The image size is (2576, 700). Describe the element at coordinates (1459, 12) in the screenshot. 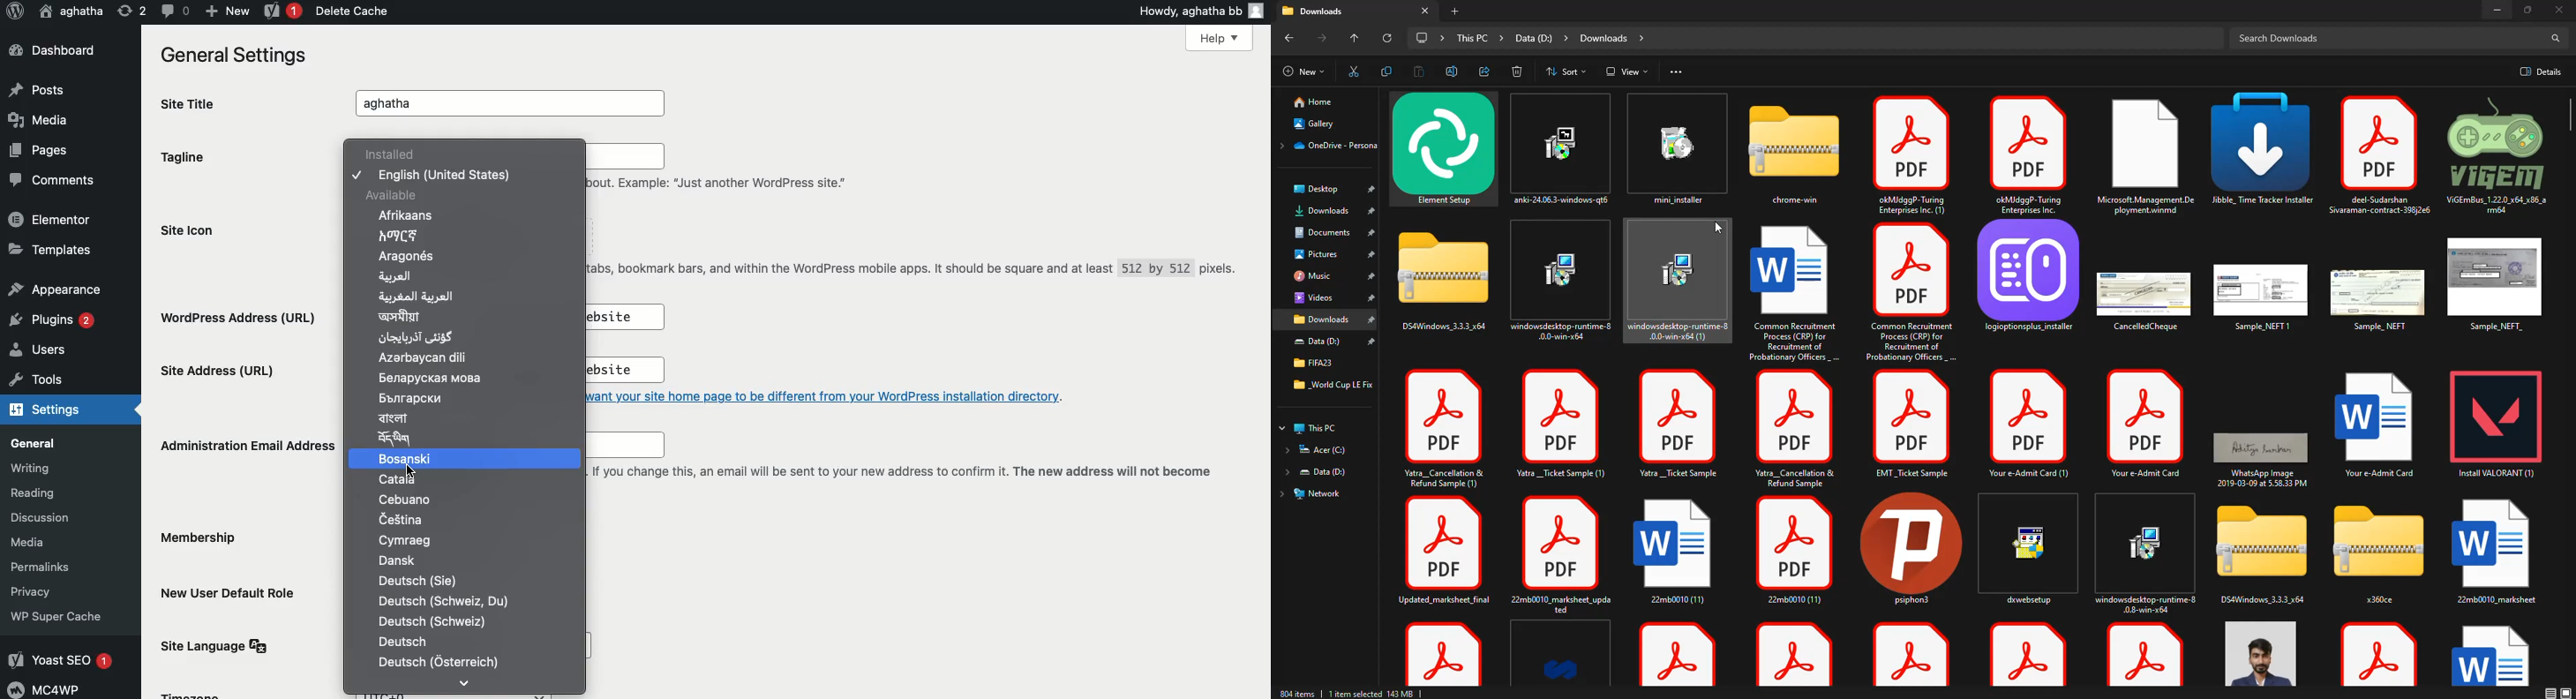

I see `add new tab` at that location.